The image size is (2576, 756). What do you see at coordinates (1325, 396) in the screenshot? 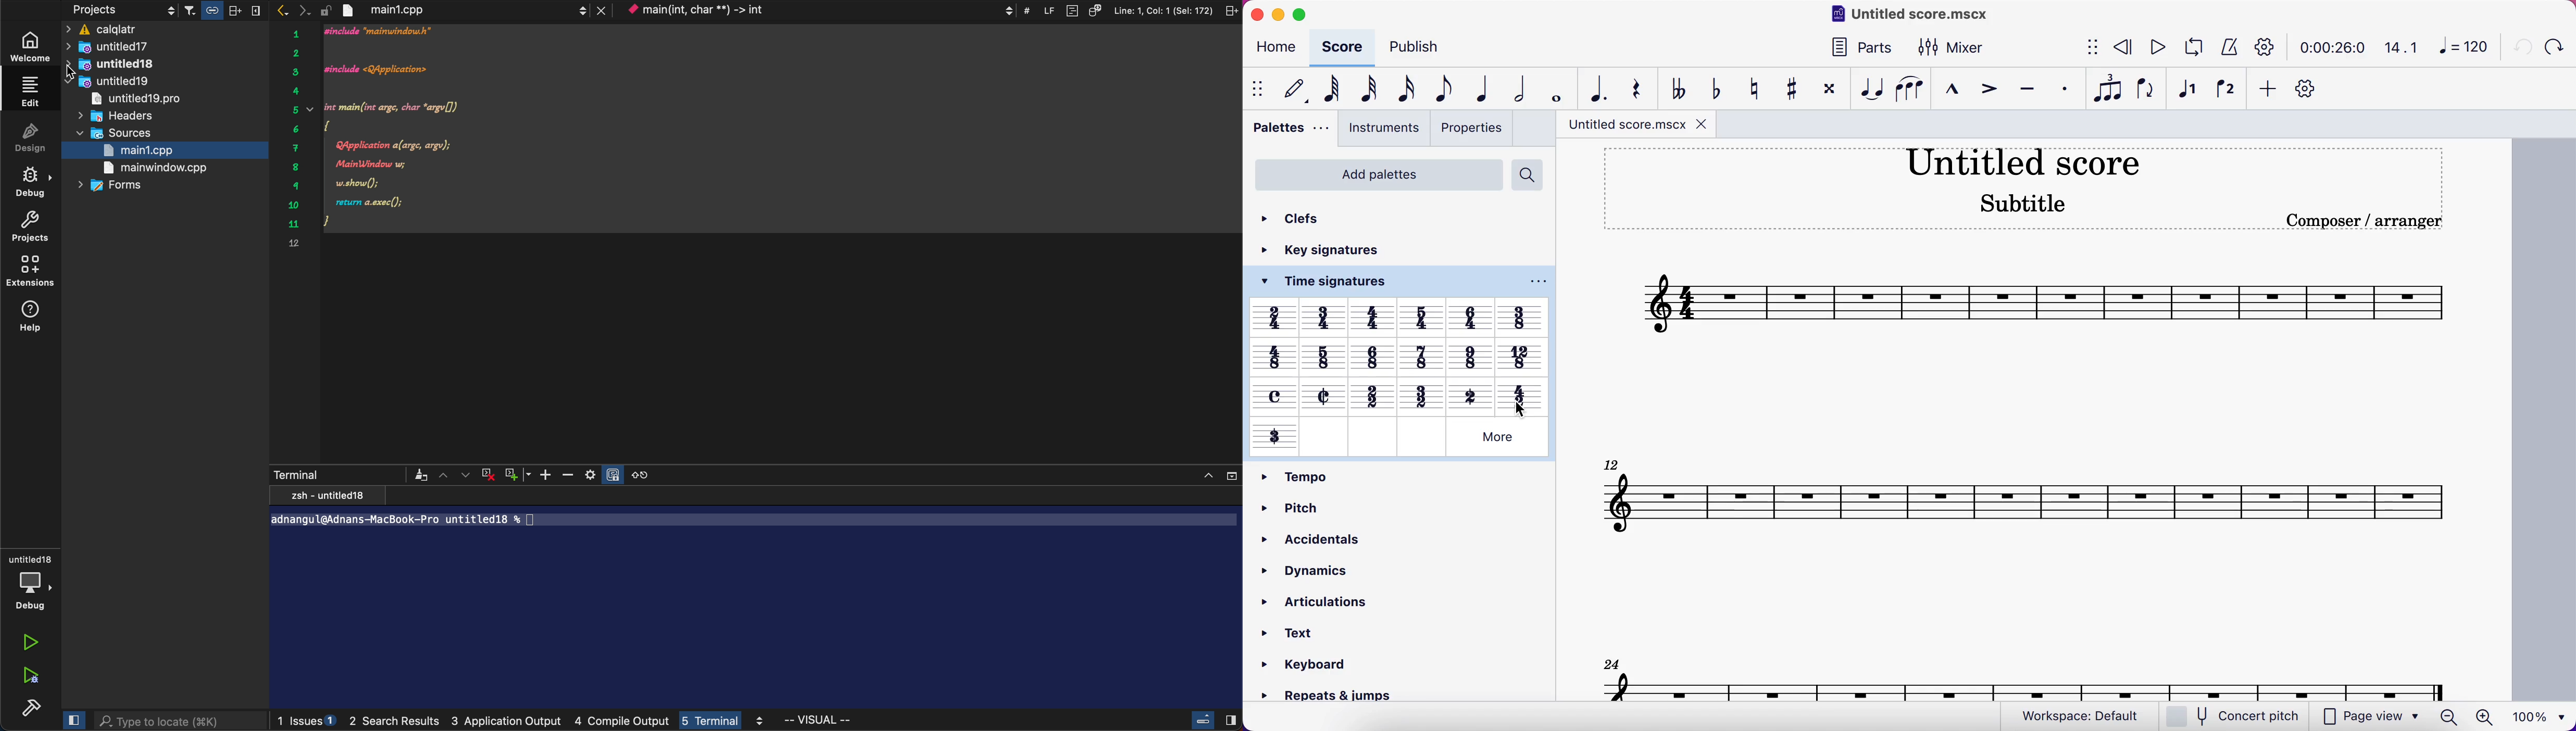
I see `` at bounding box center [1325, 396].